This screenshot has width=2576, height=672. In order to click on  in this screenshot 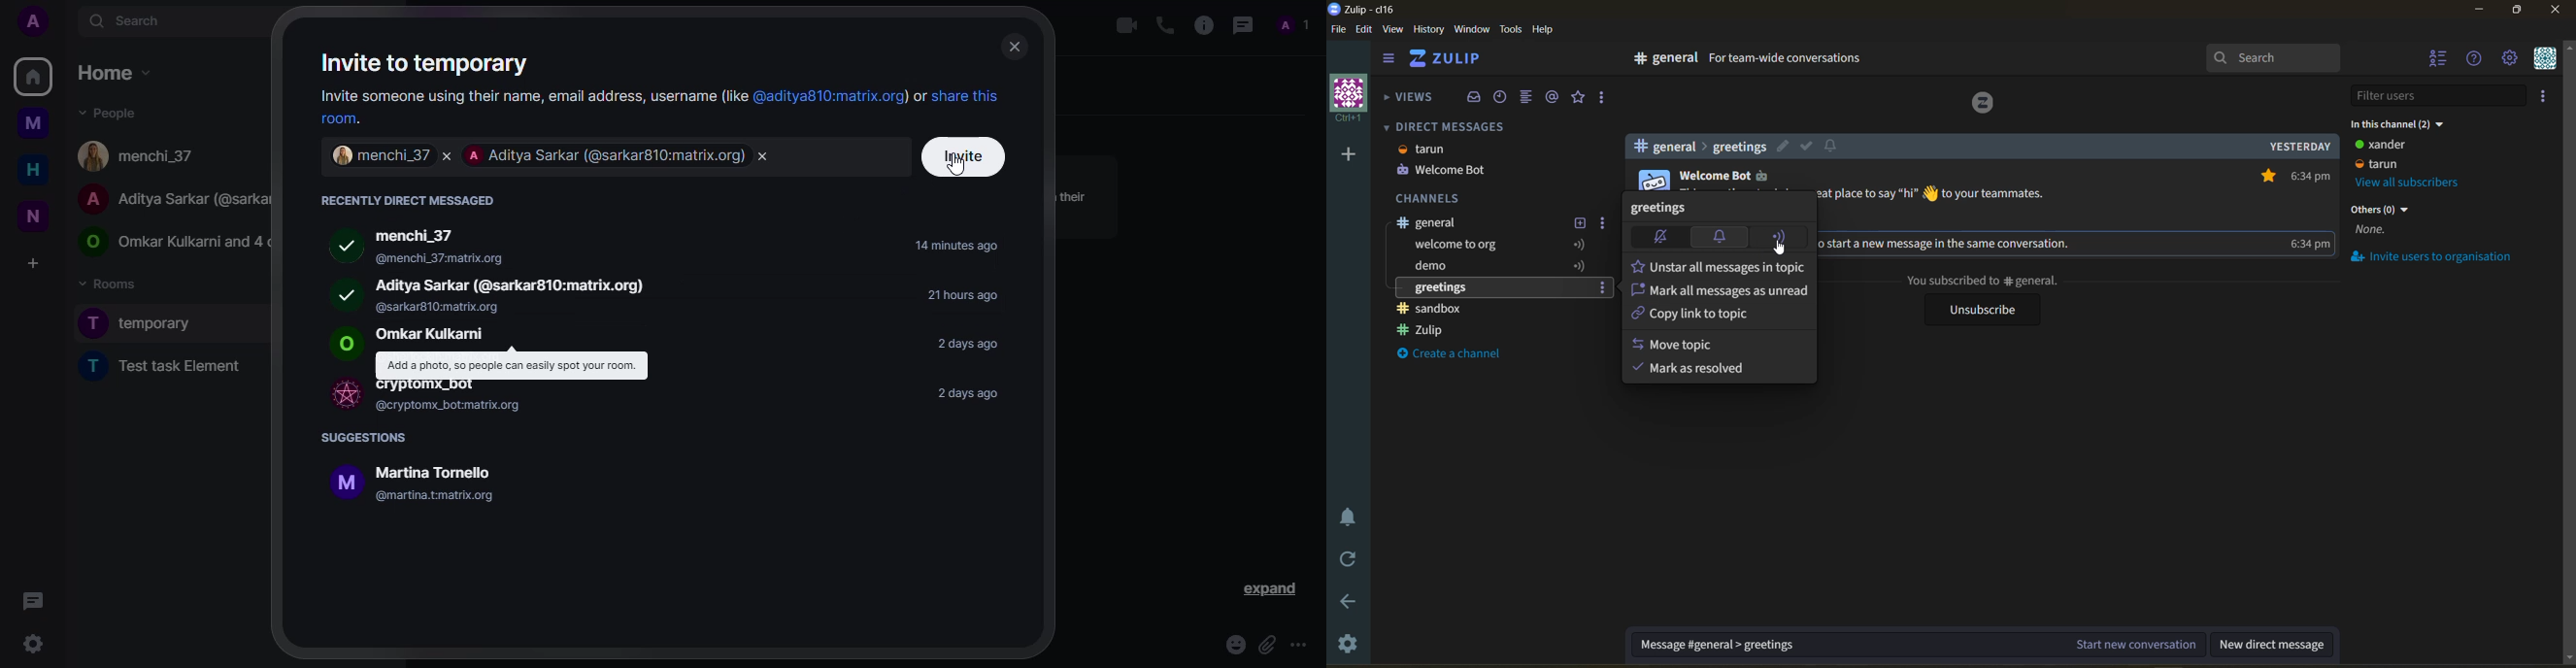, I will do `click(33, 599)`.